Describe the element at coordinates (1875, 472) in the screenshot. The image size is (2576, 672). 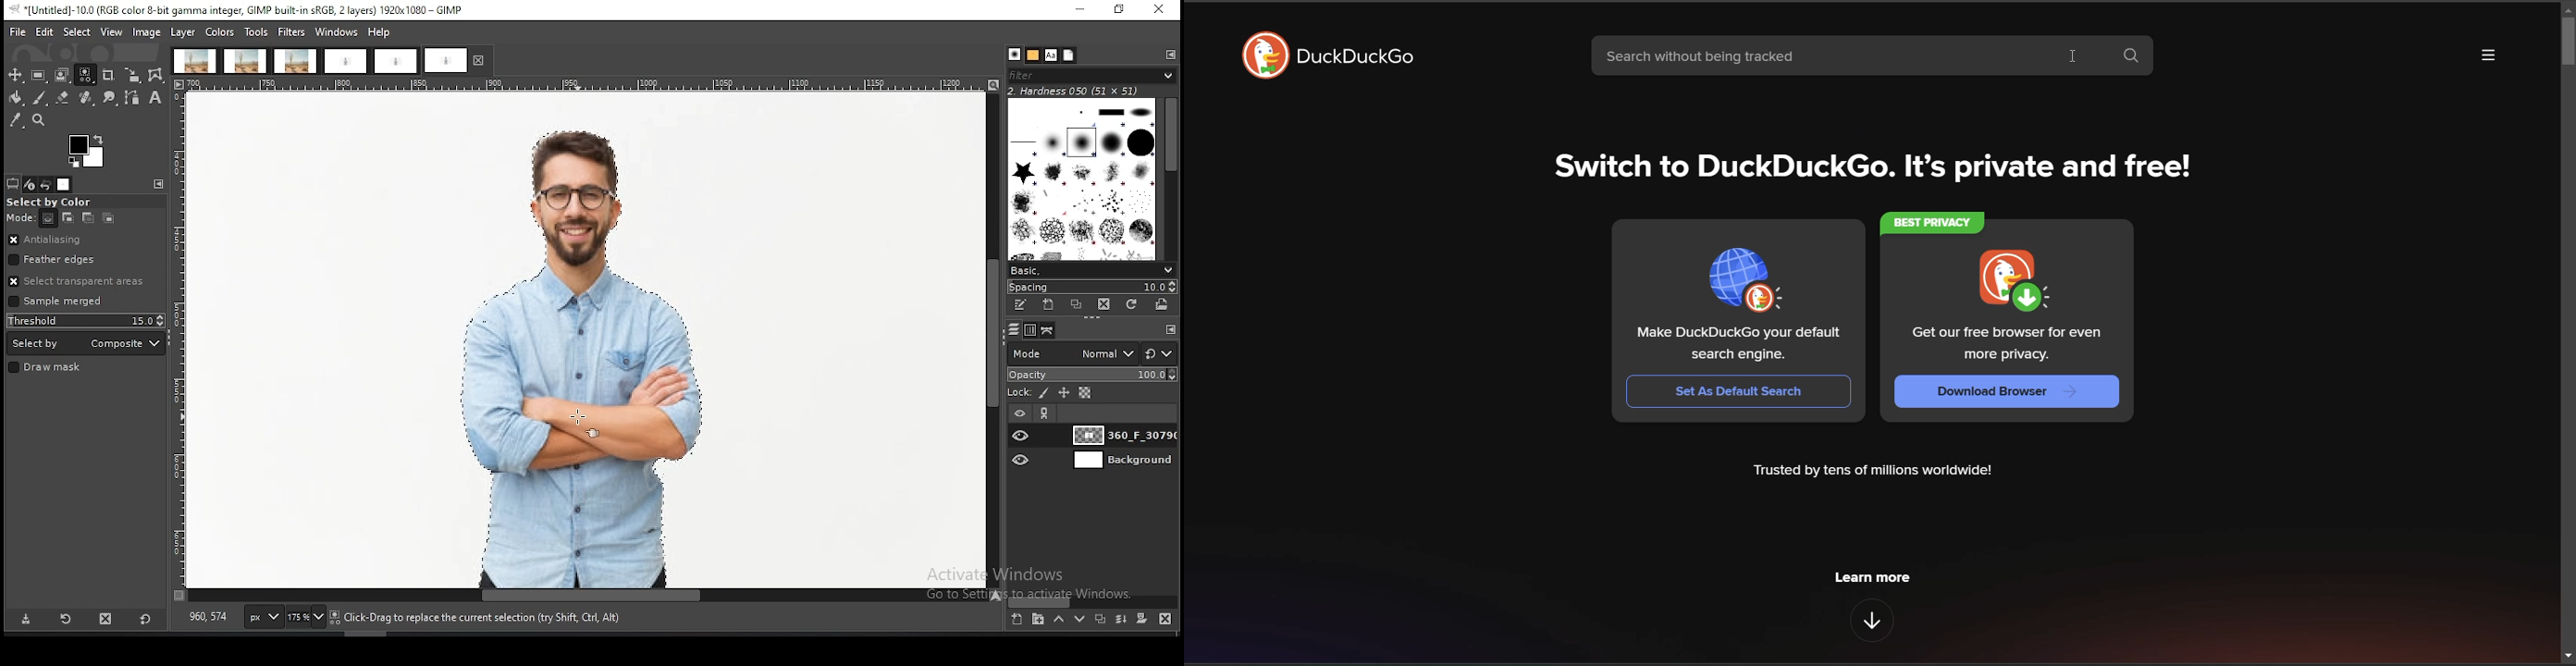
I see `metadata` at that location.